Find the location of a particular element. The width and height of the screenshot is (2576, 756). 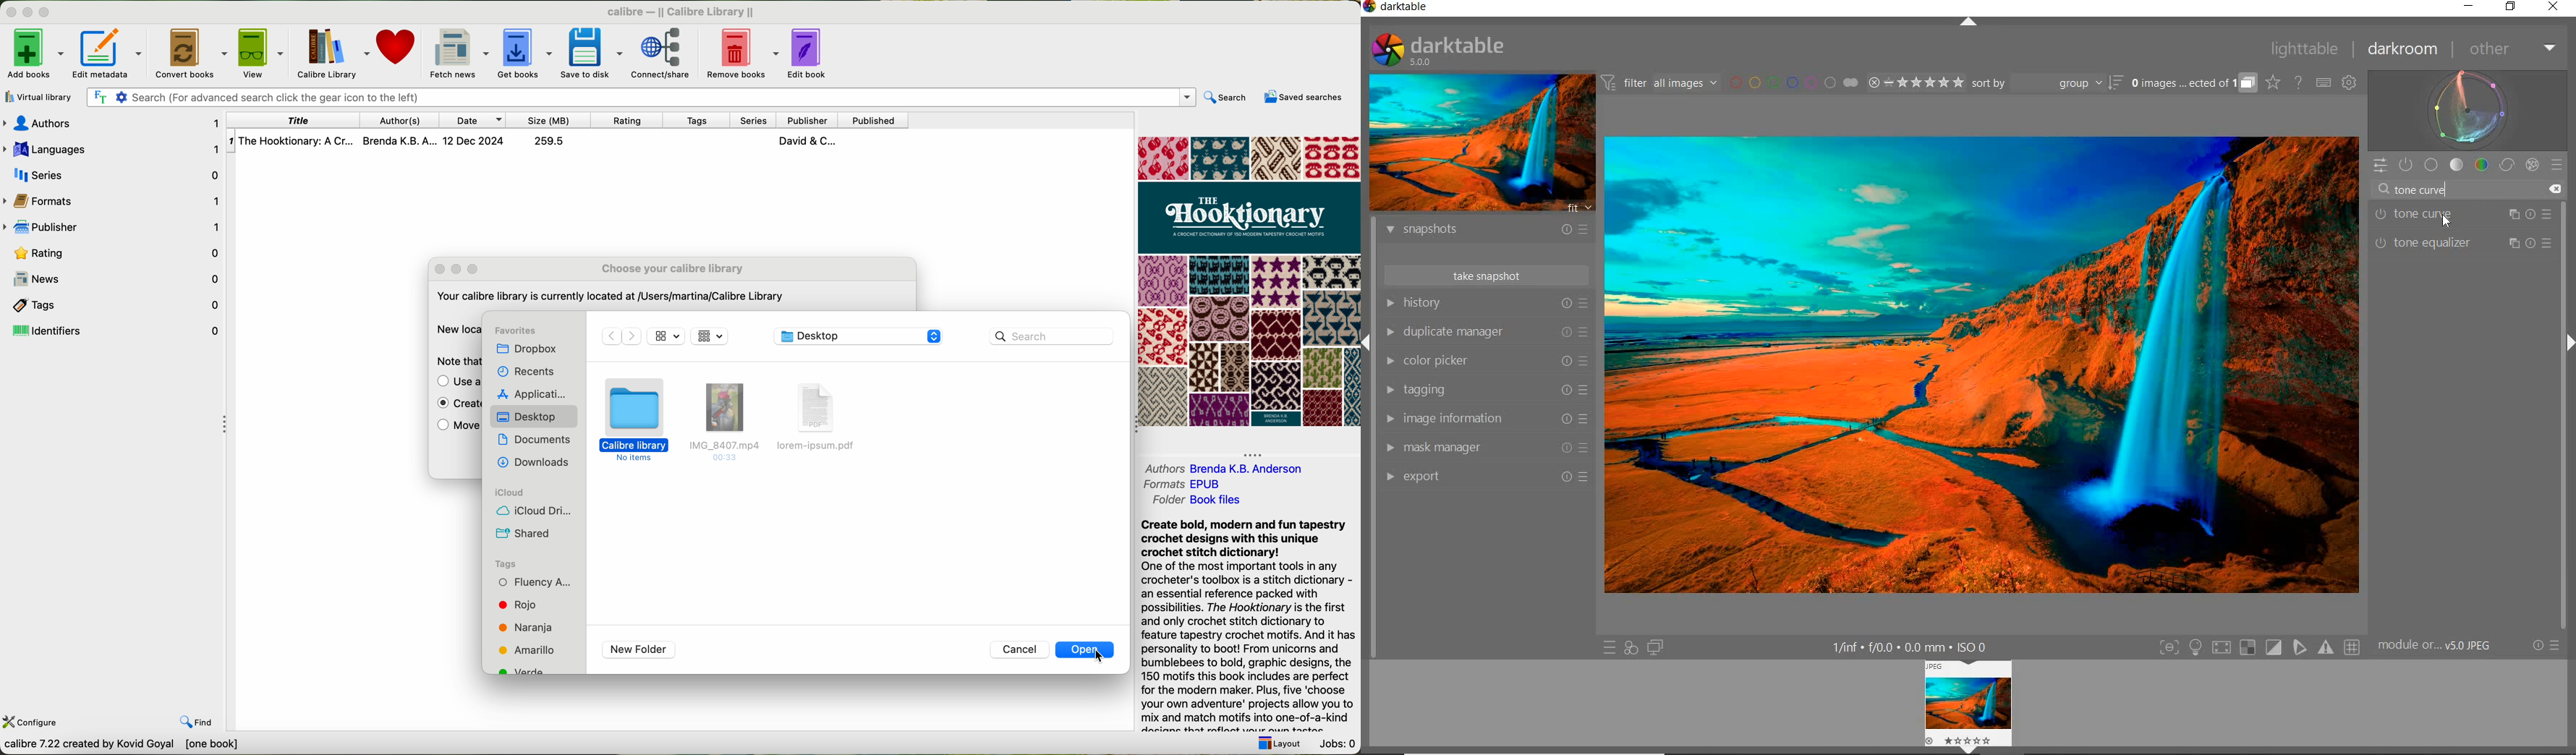

rating is located at coordinates (113, 254).